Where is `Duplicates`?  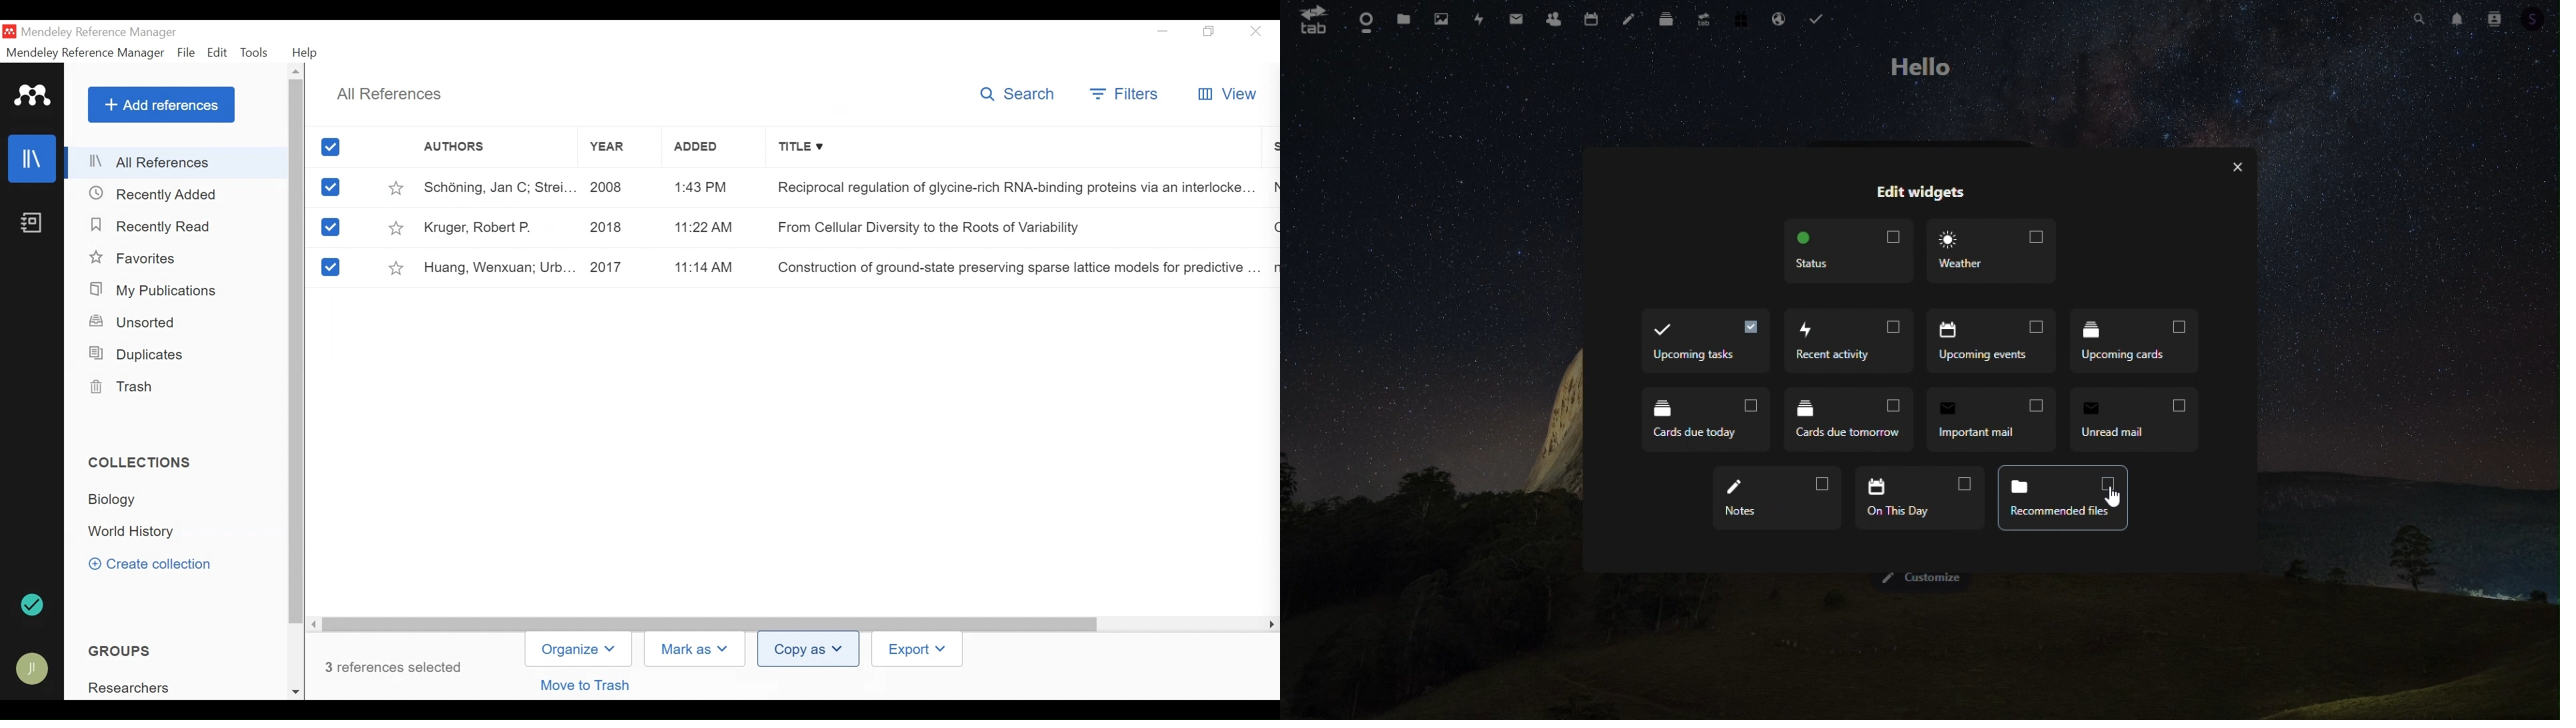 Duplicates is located at coordinates (137, 355).